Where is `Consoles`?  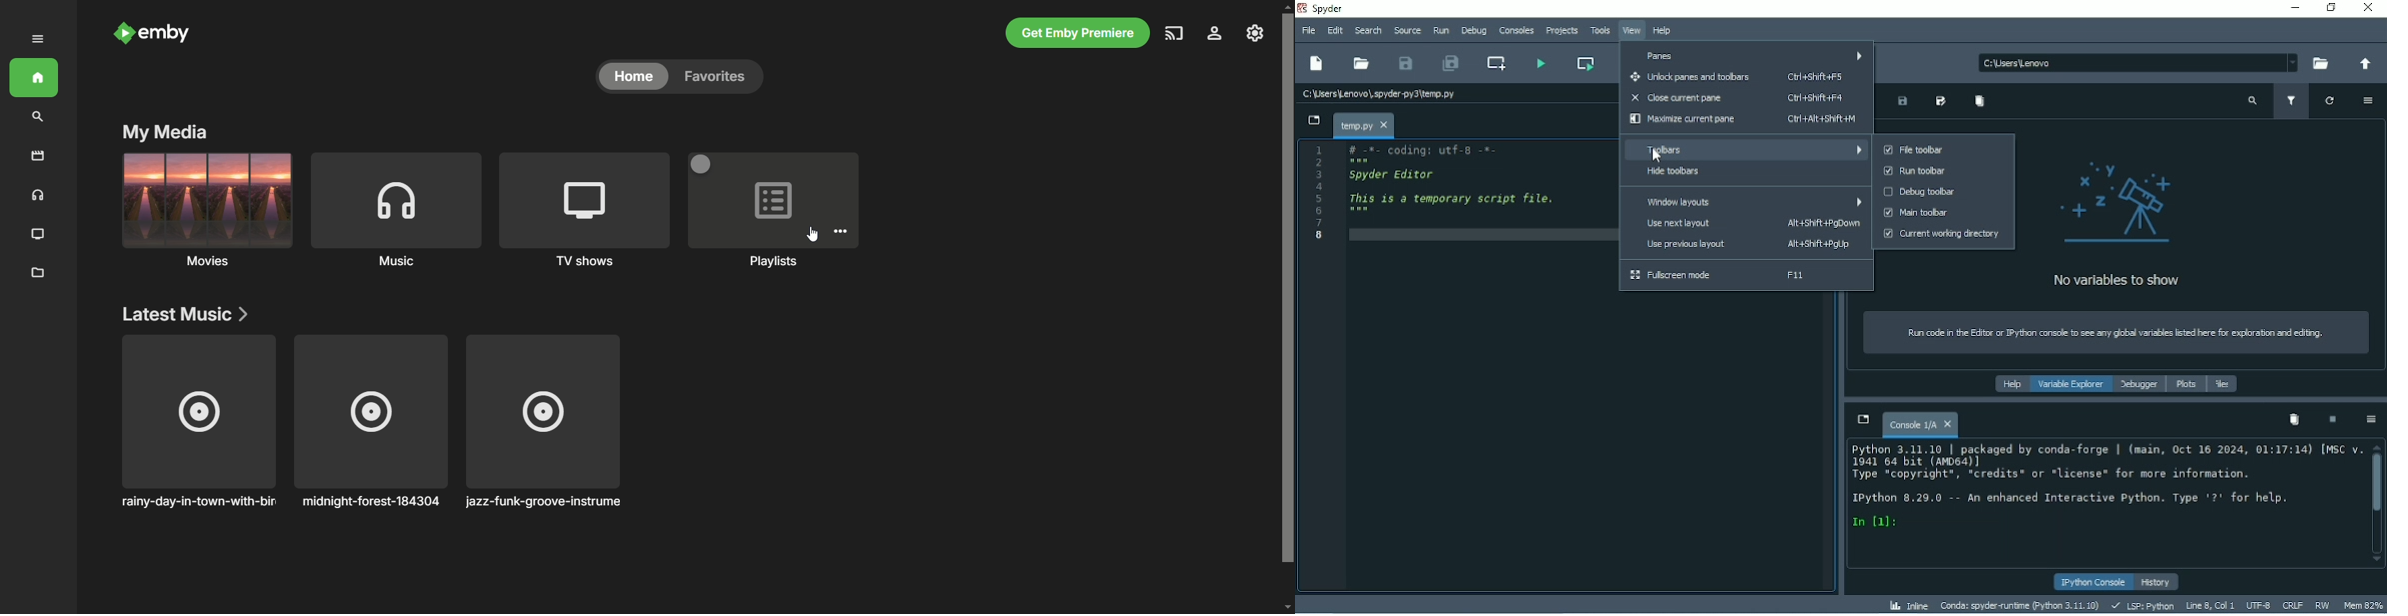 Consoles is located at coordinates (1515, 31).